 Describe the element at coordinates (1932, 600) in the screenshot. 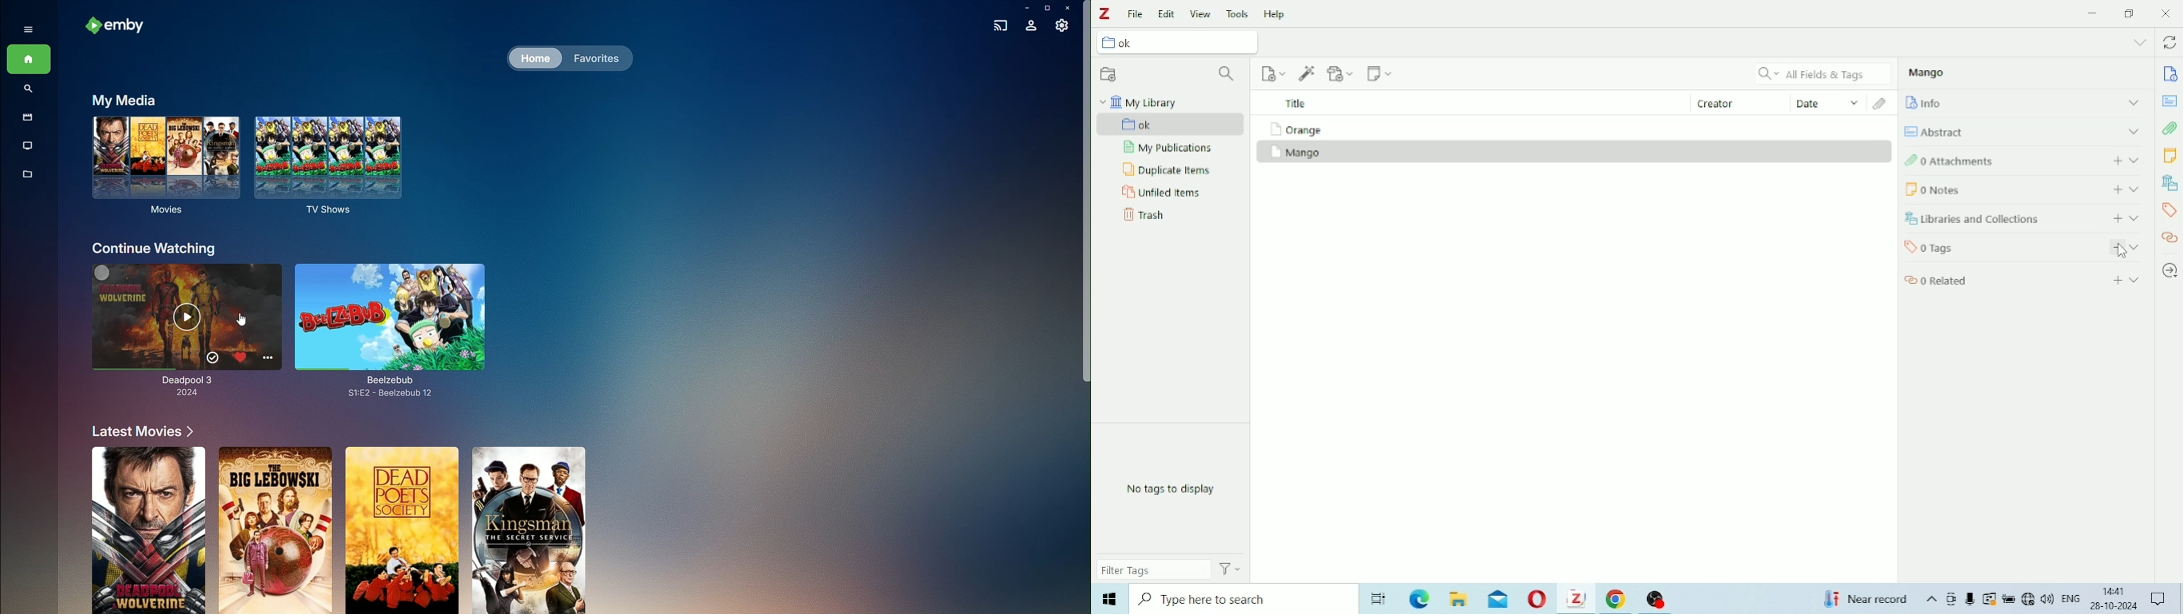

I see `Show hidden icons` at that location.